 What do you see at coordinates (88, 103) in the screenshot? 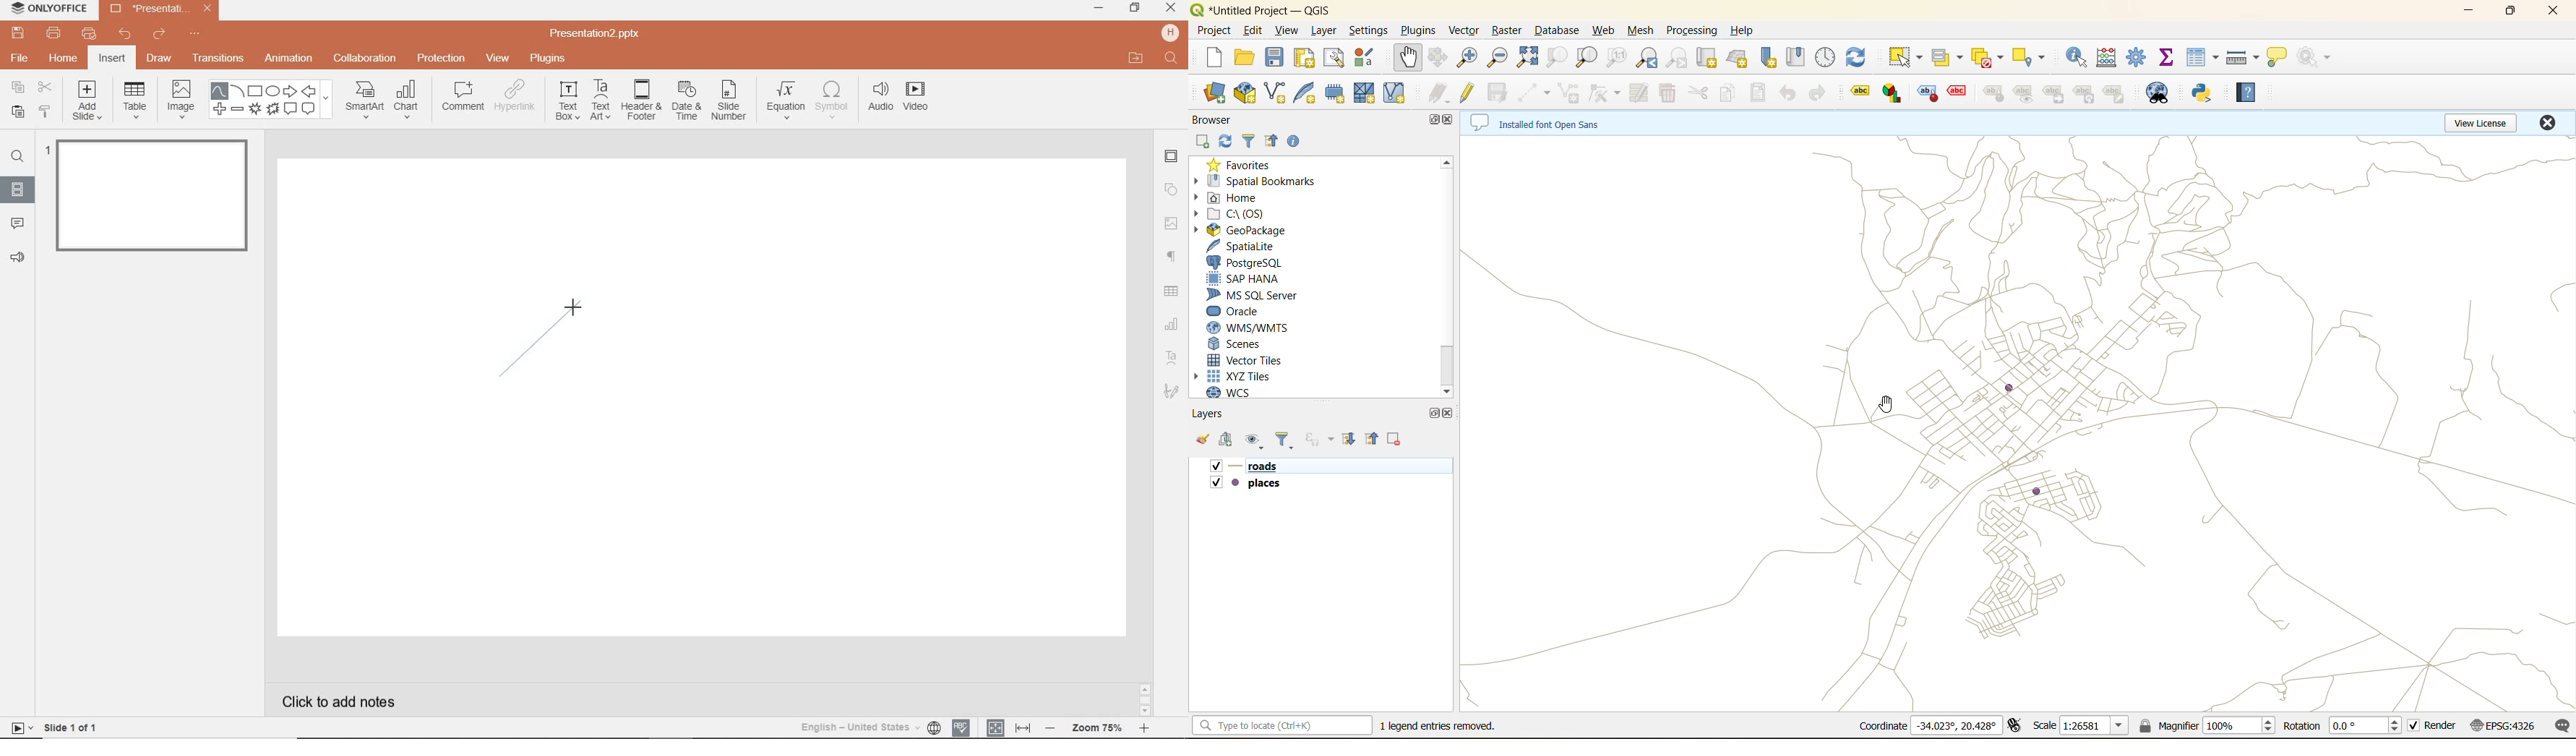
I see `ADD SLIDE` at bounding box center [88, 103].